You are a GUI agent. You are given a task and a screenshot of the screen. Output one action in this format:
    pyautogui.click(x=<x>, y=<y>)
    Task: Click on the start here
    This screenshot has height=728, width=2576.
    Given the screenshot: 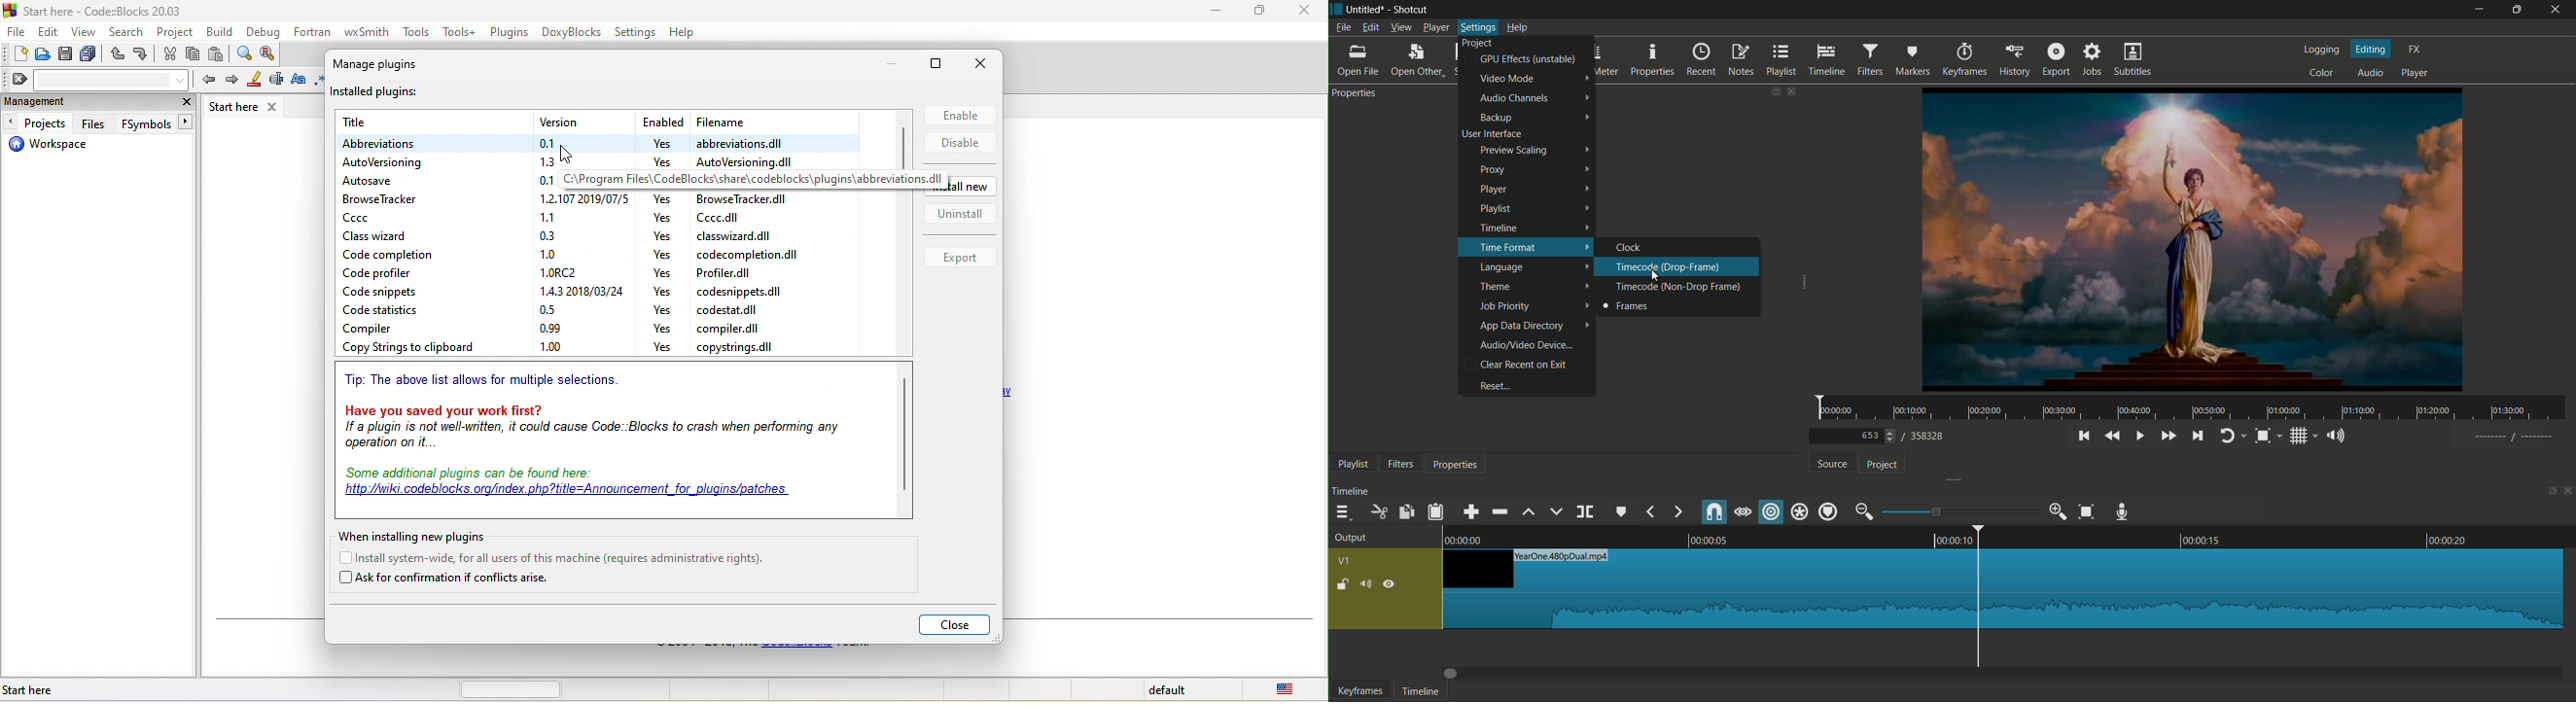 What is the action you would take?
    pyautogui.click(x=247, y=107)
    